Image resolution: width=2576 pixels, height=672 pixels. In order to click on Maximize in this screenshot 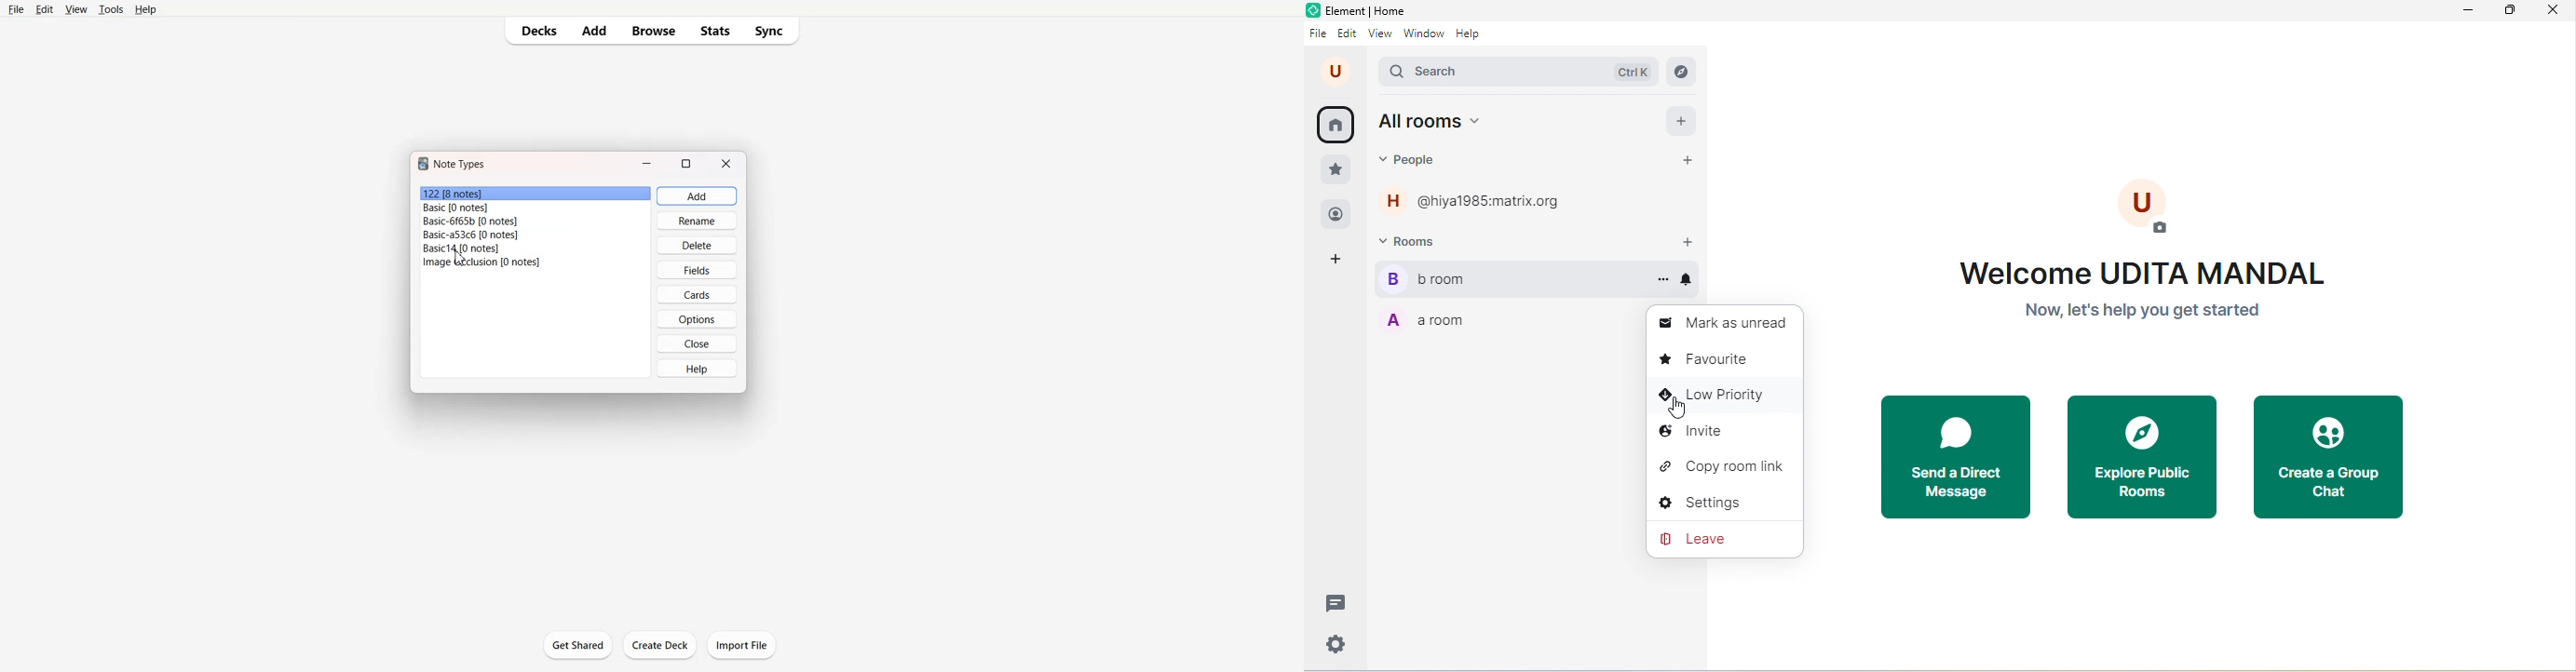, I will do `click(687, 162)`.